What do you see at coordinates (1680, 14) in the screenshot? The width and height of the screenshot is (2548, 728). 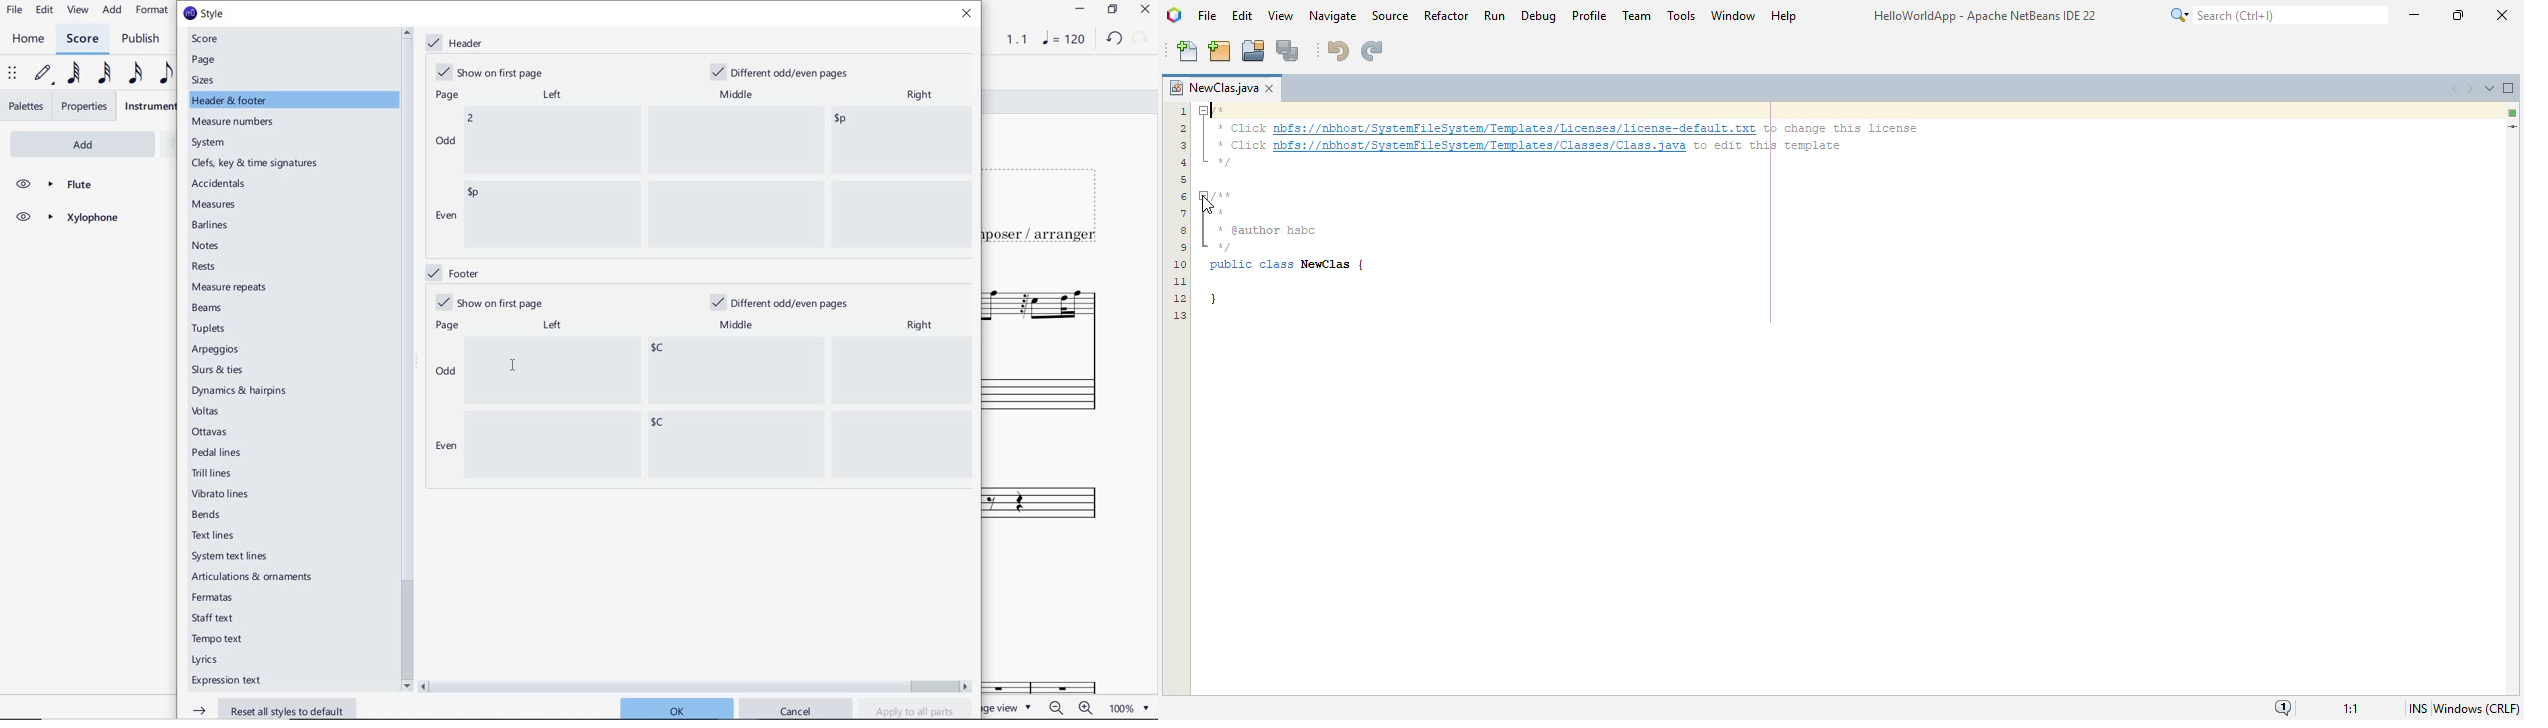 I see `tools` at bounding box center [1680, 14].